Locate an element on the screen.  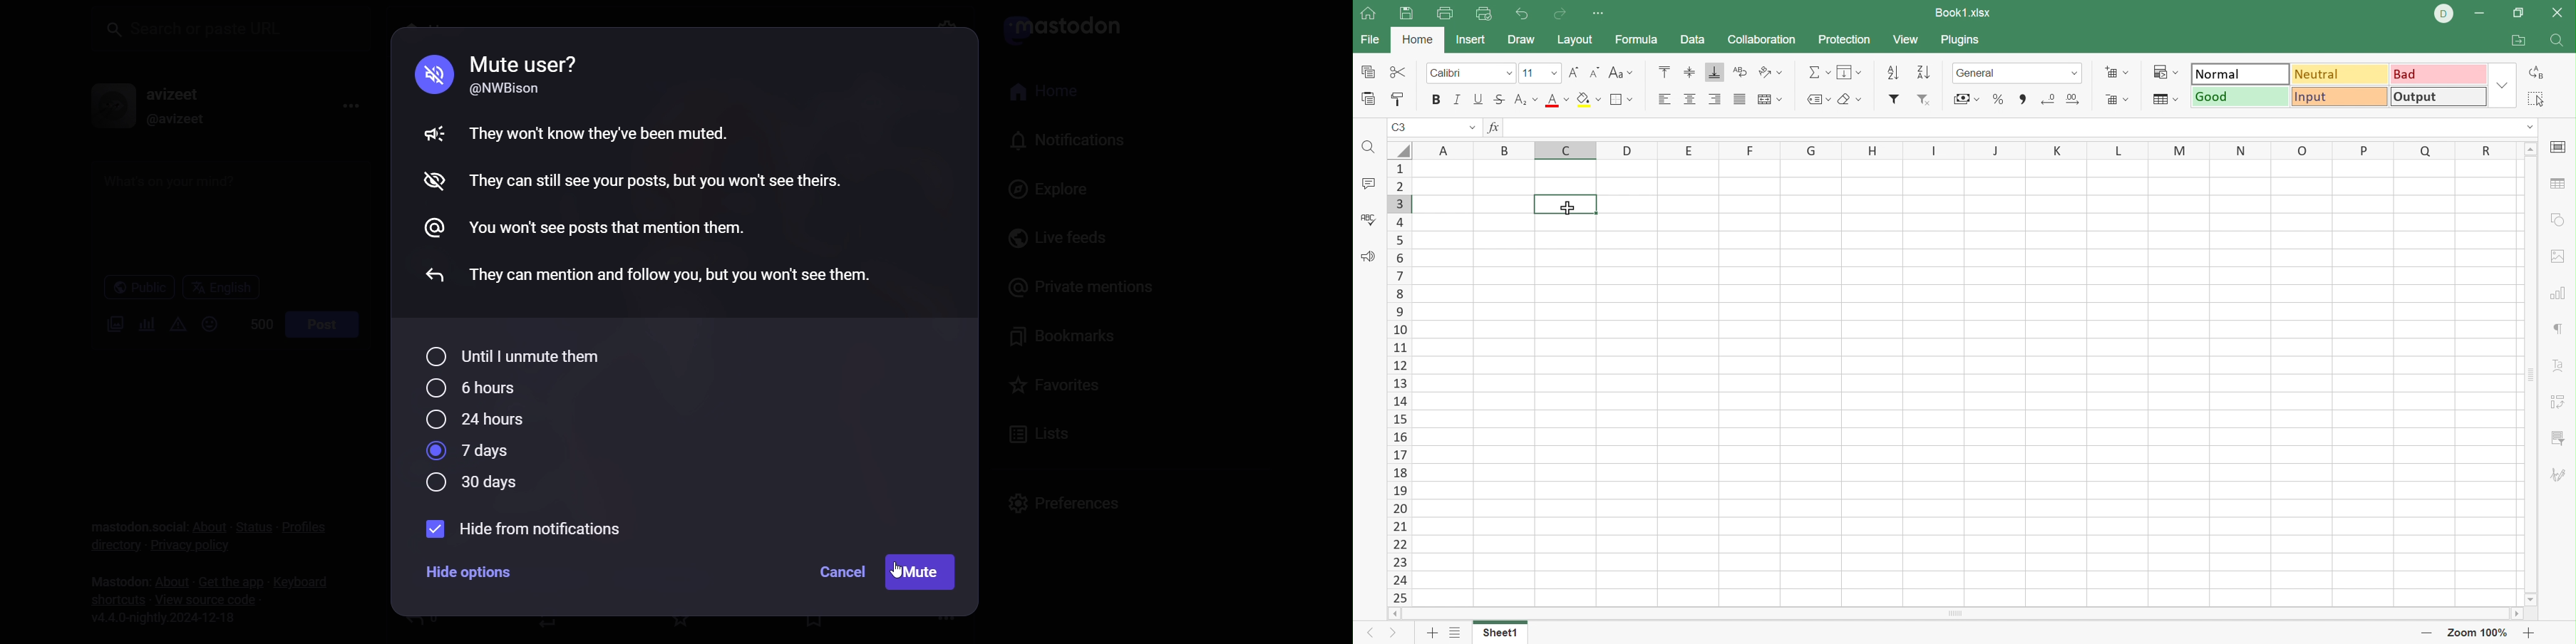
Strikethrough is located at coordinates (1499, 100).